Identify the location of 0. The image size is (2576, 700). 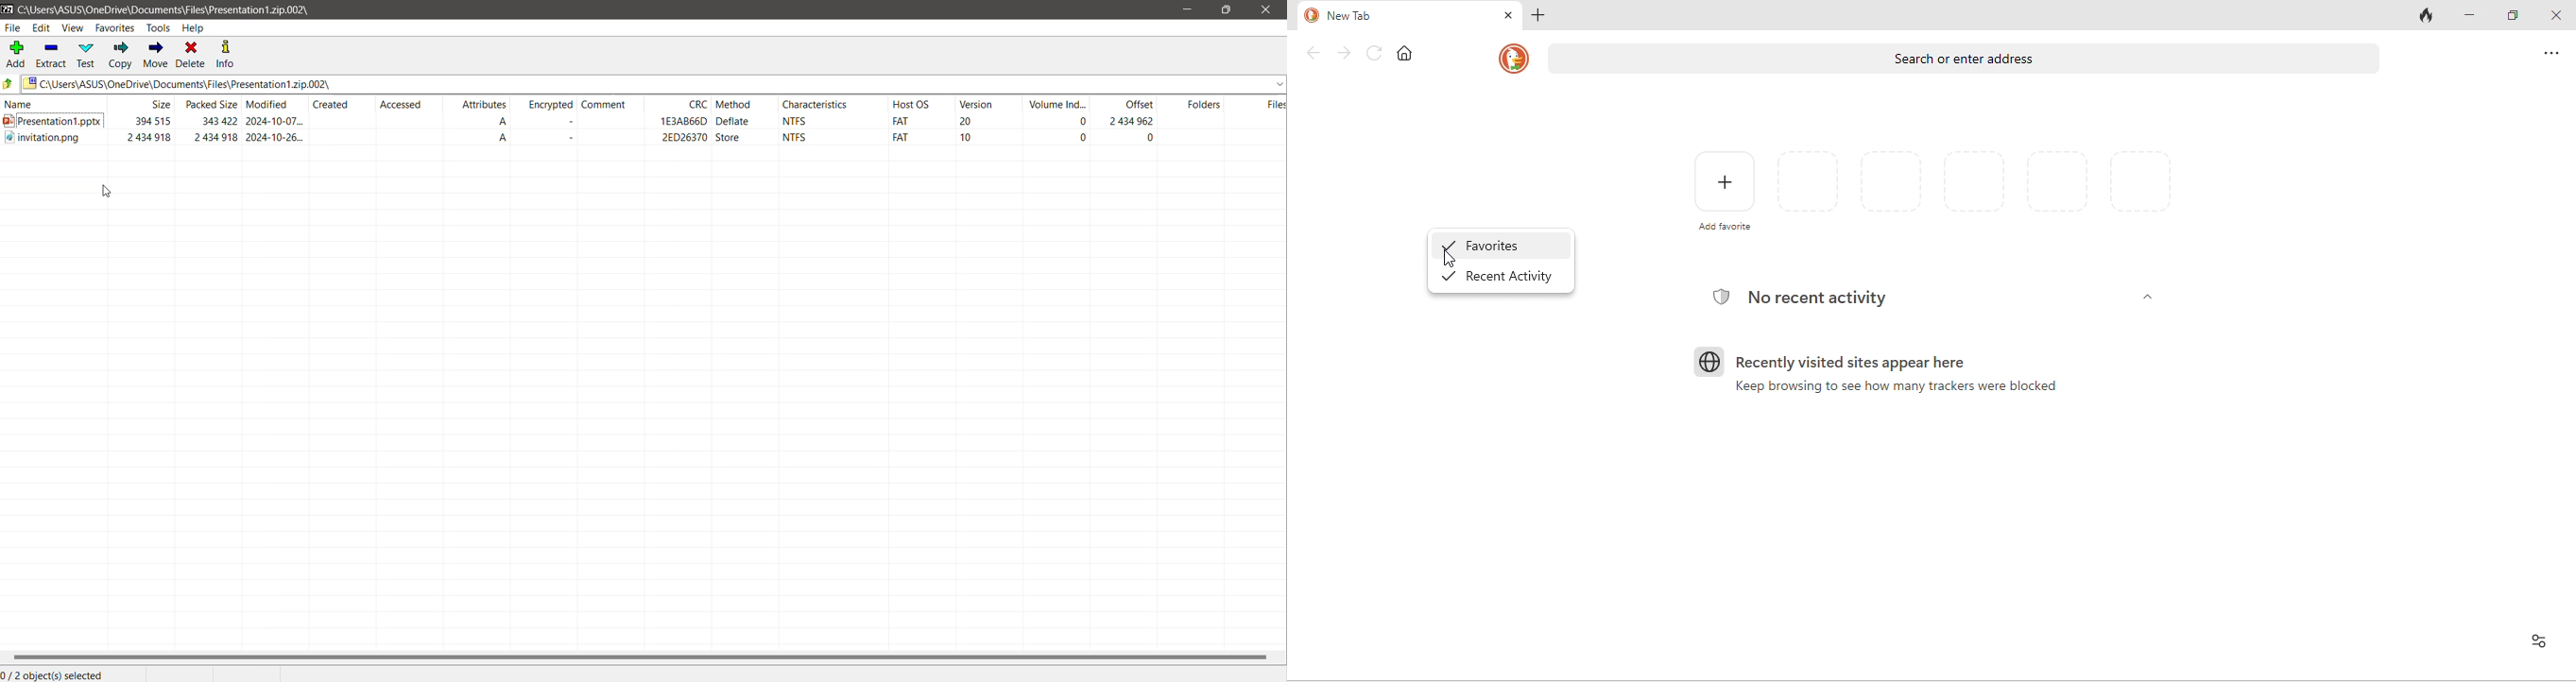
(1151, 140).